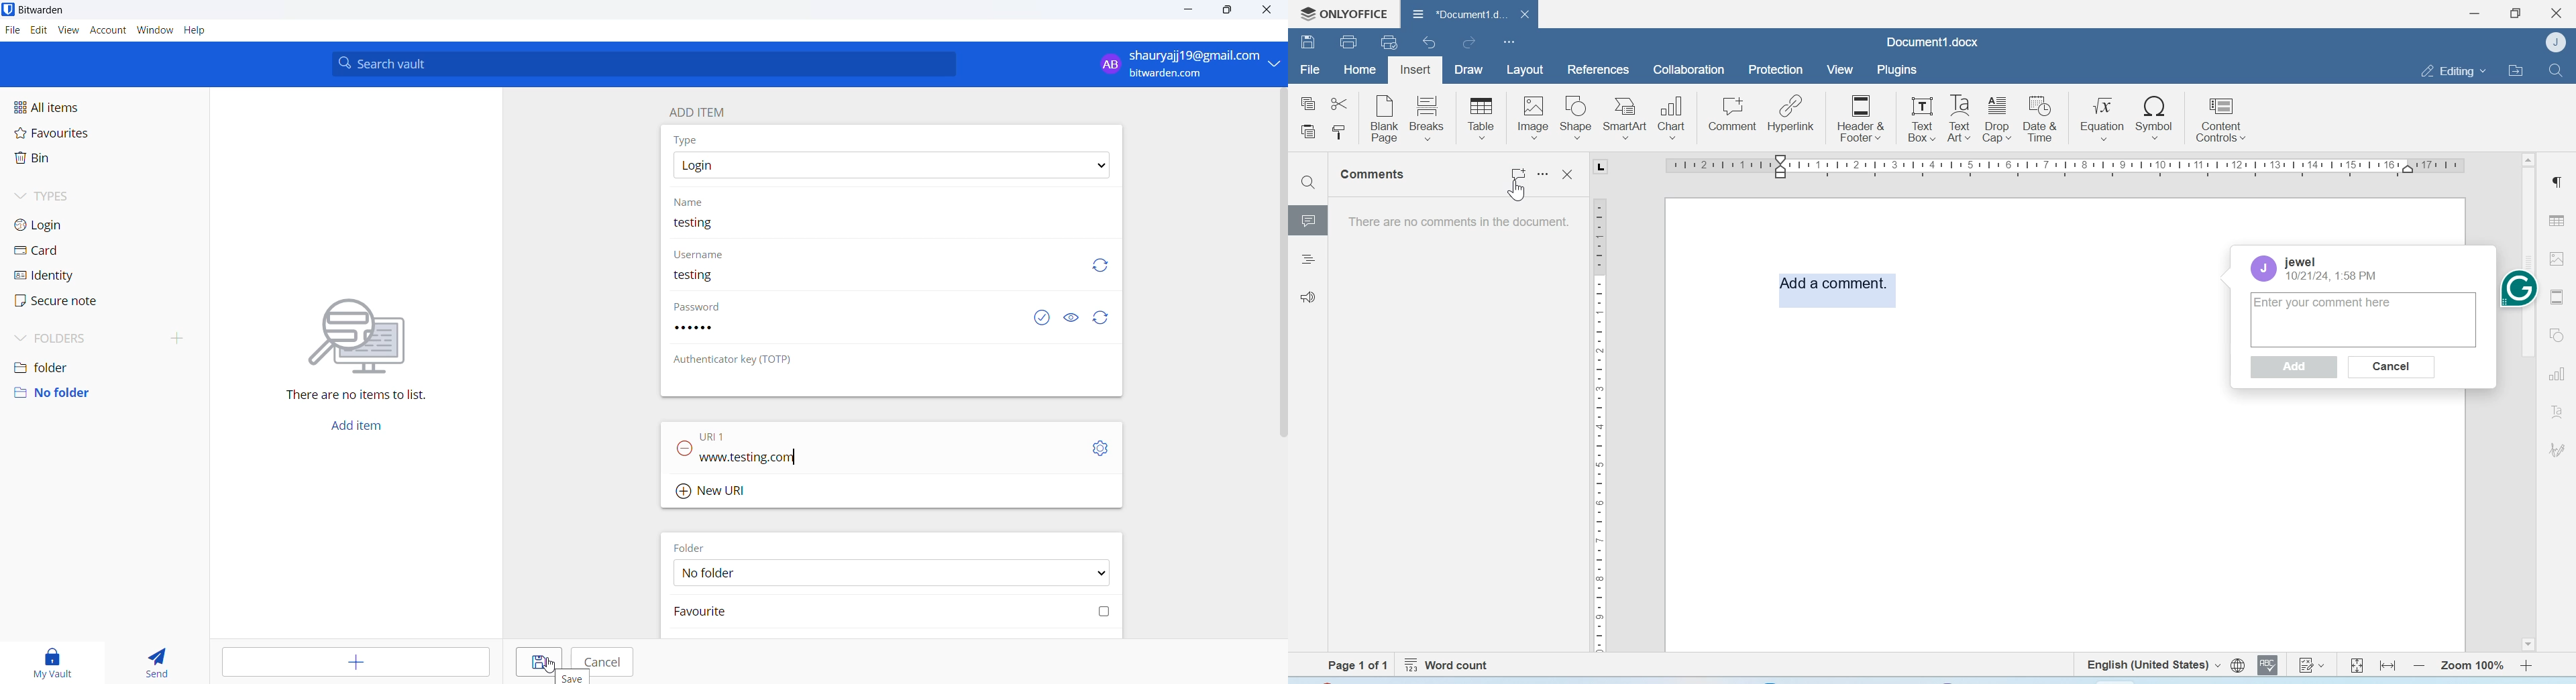 The width and height of the screenshot is (2576, 700). Describe the element at coordinates (76, 133) in the screenshot. I see `favourites` at that location.